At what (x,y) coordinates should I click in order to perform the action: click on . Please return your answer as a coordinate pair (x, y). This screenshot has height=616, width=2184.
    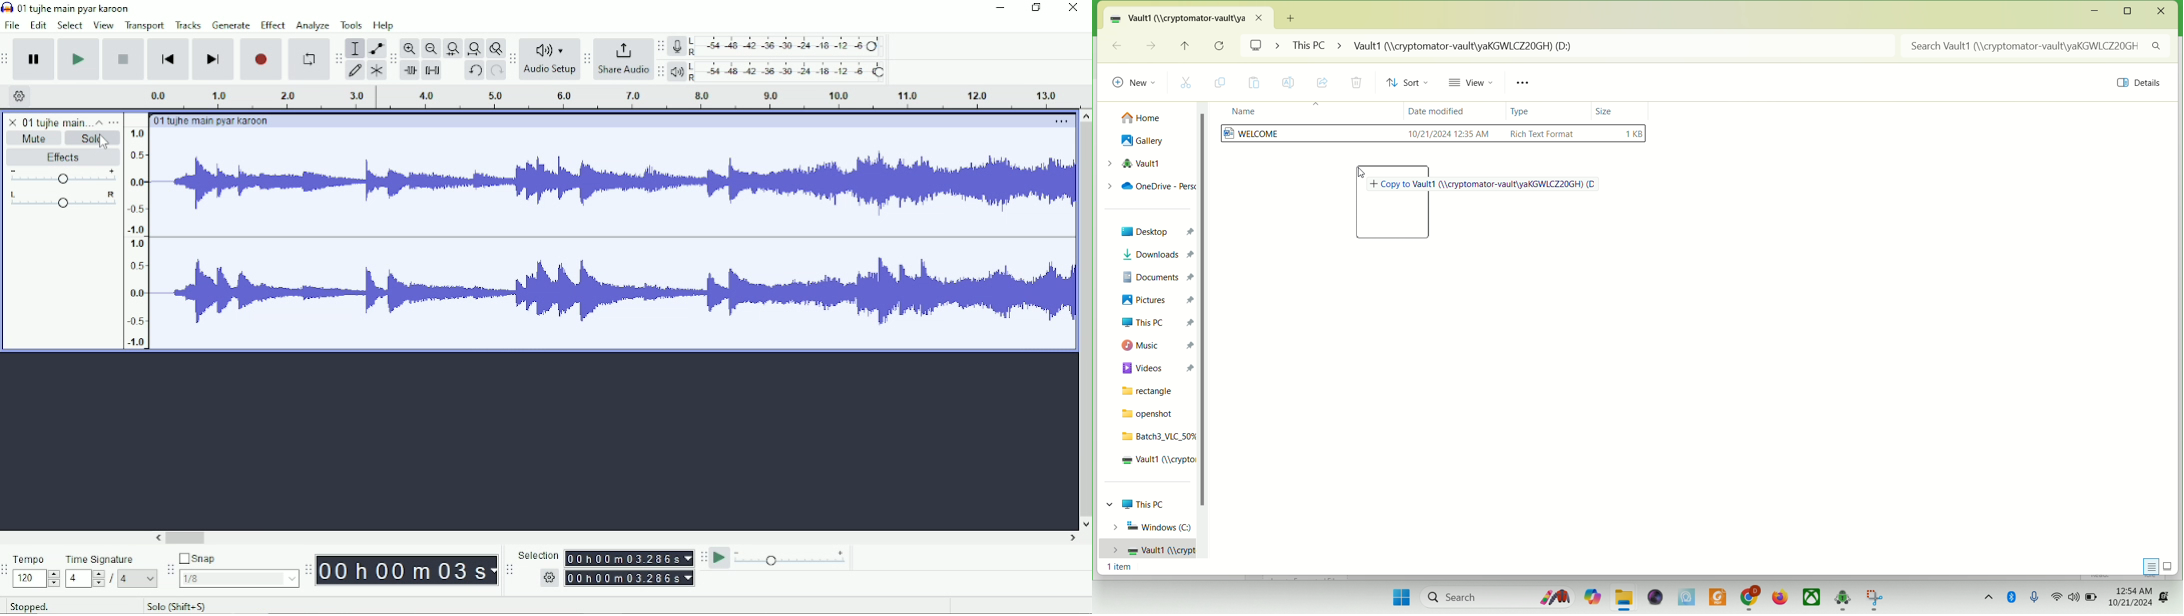
    Looking at the image, I should click on (112, 578).